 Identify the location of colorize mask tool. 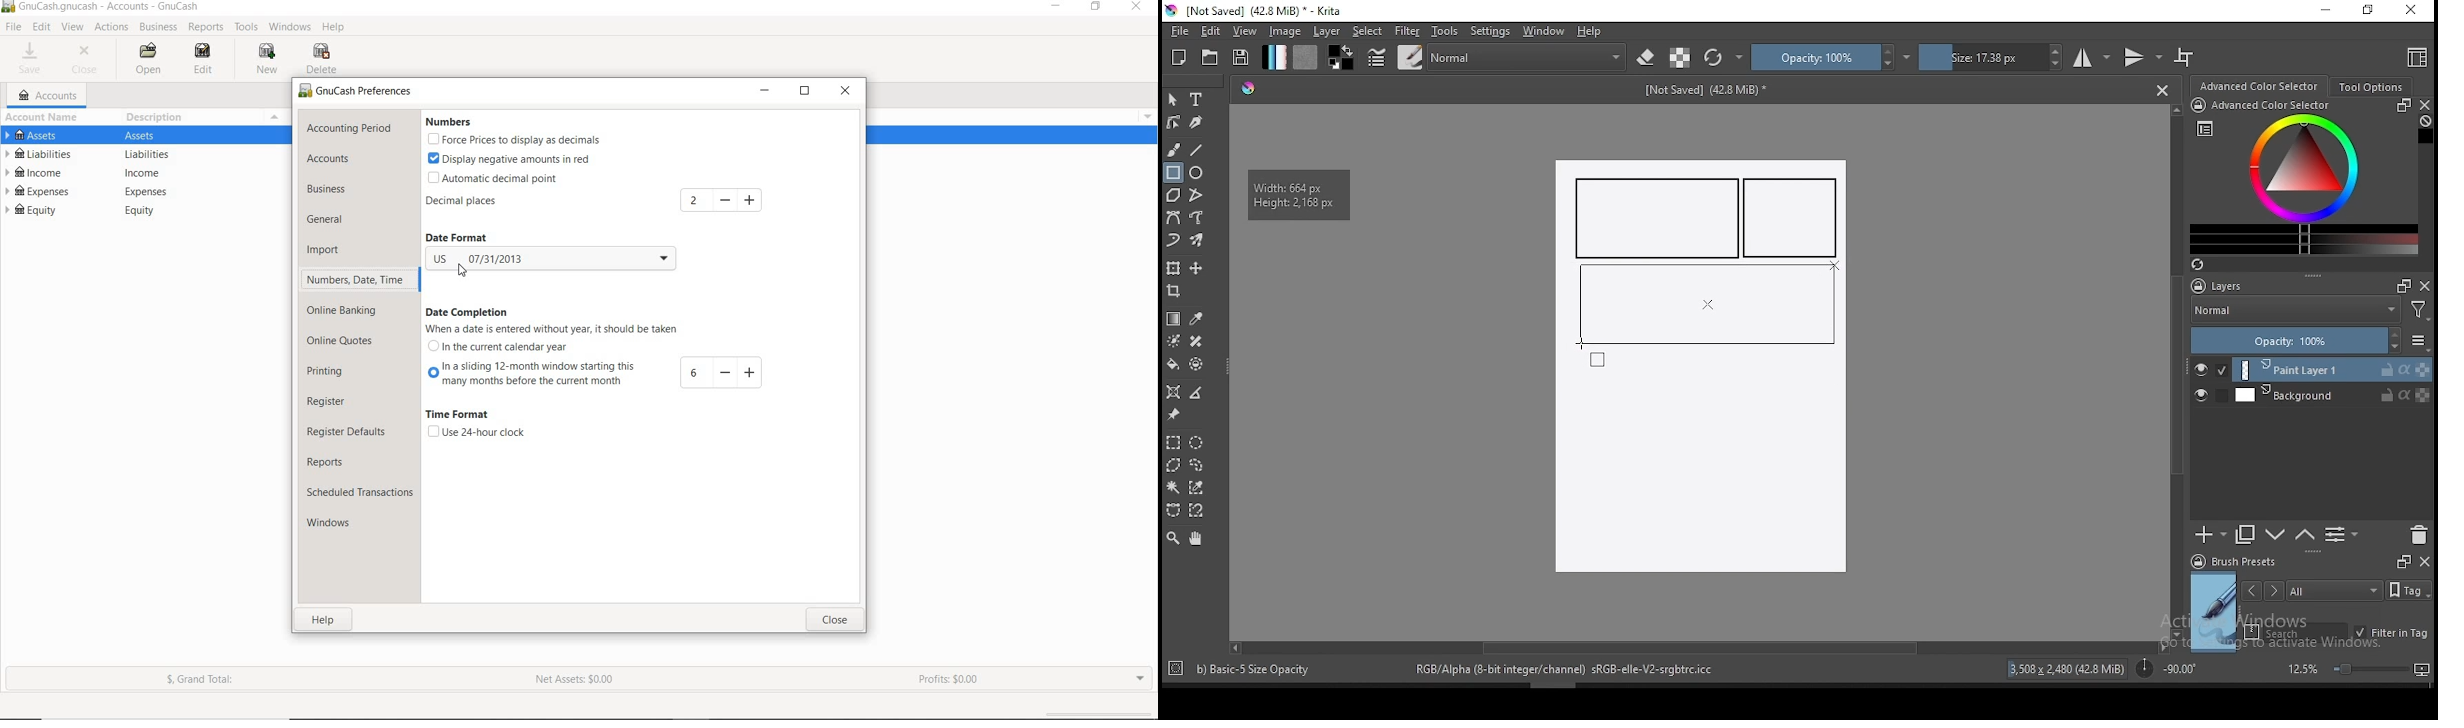
(1175, 341).